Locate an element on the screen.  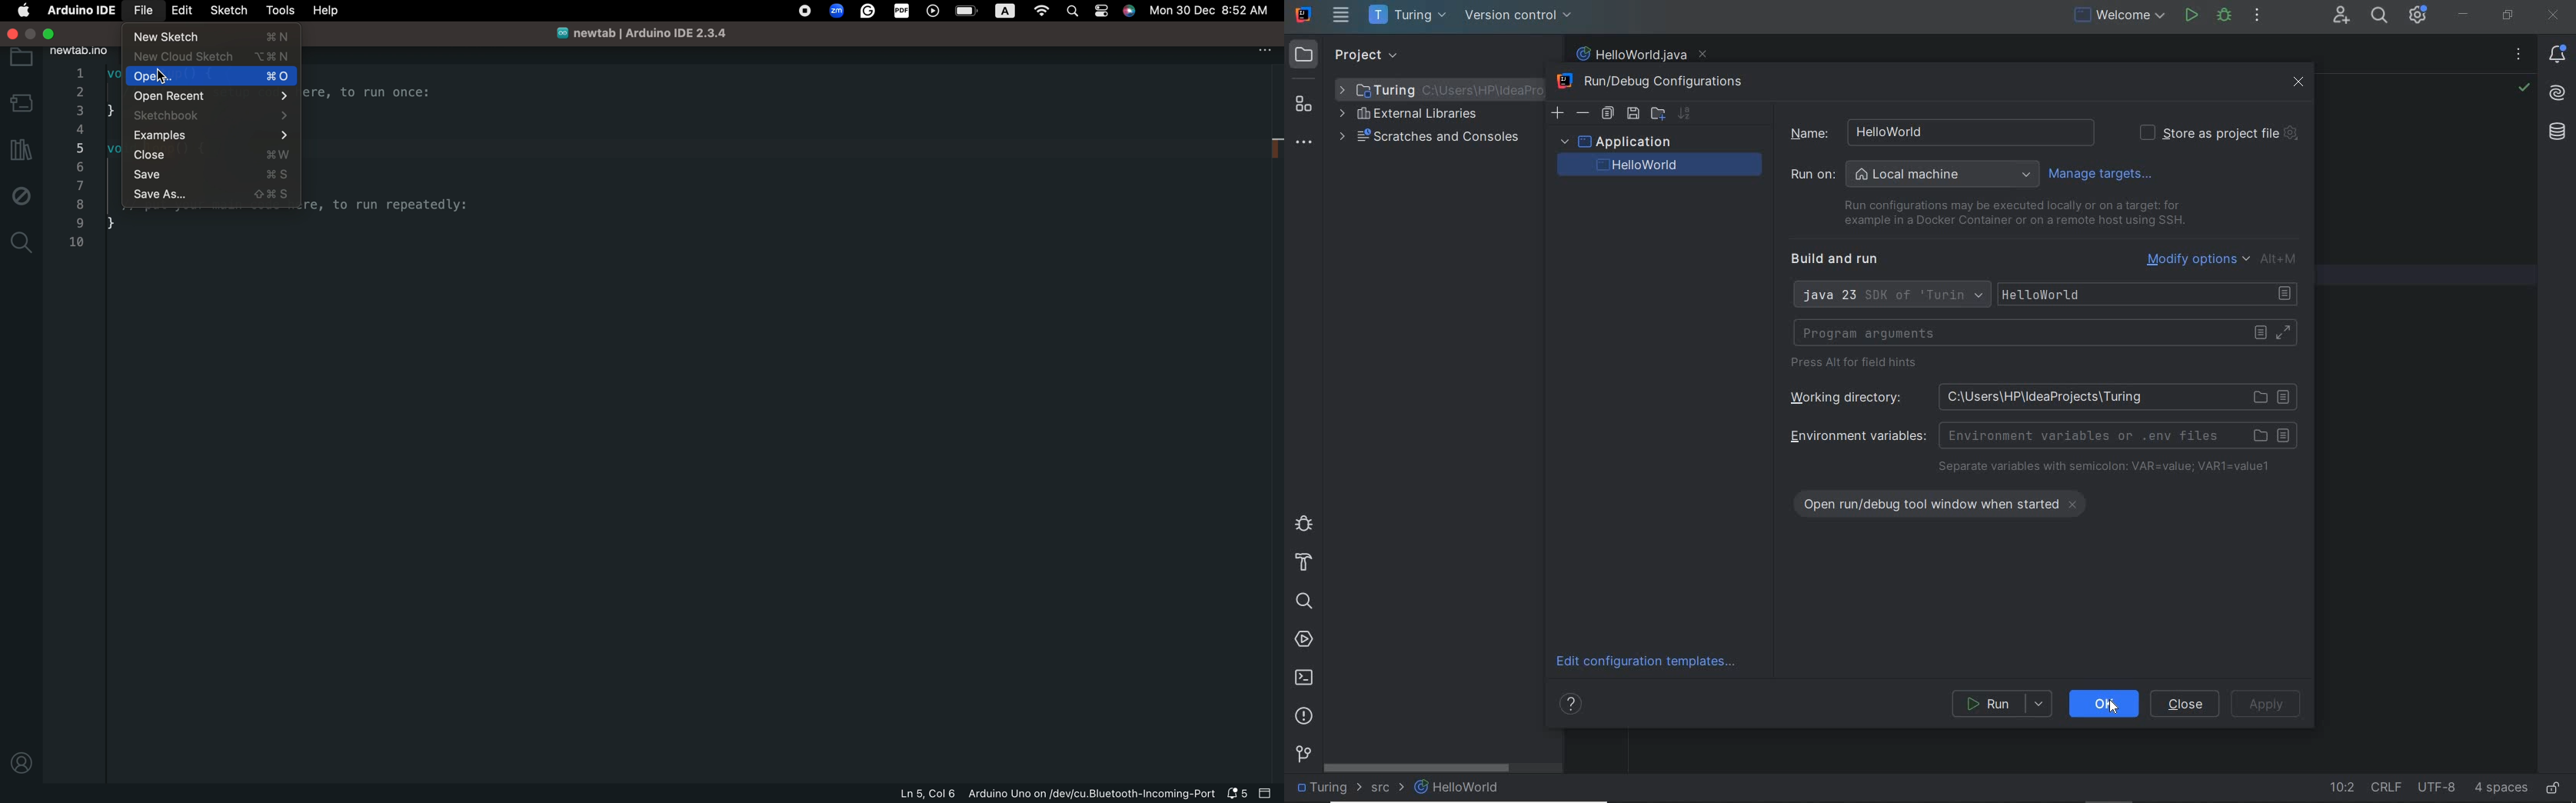
file name is located at coordinates (1640, 55).